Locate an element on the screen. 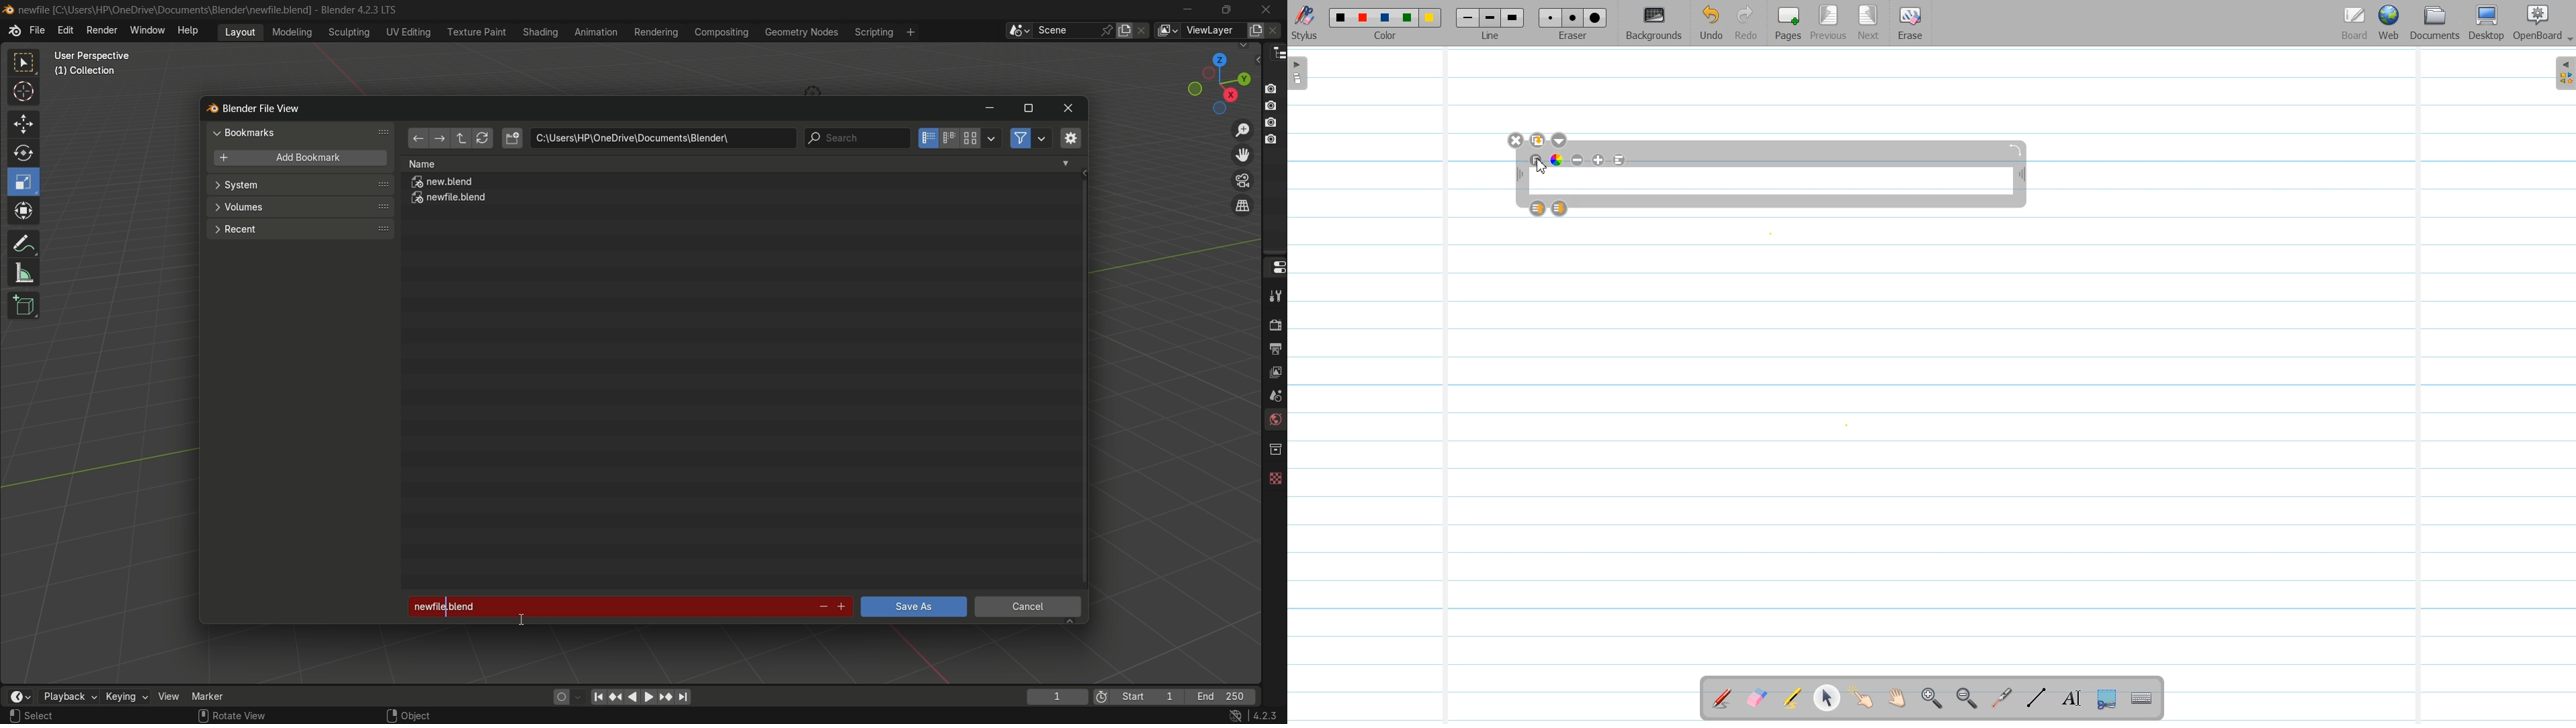 This screenshot has height=728, width=2576. Select is located at coordinates (56, 716).